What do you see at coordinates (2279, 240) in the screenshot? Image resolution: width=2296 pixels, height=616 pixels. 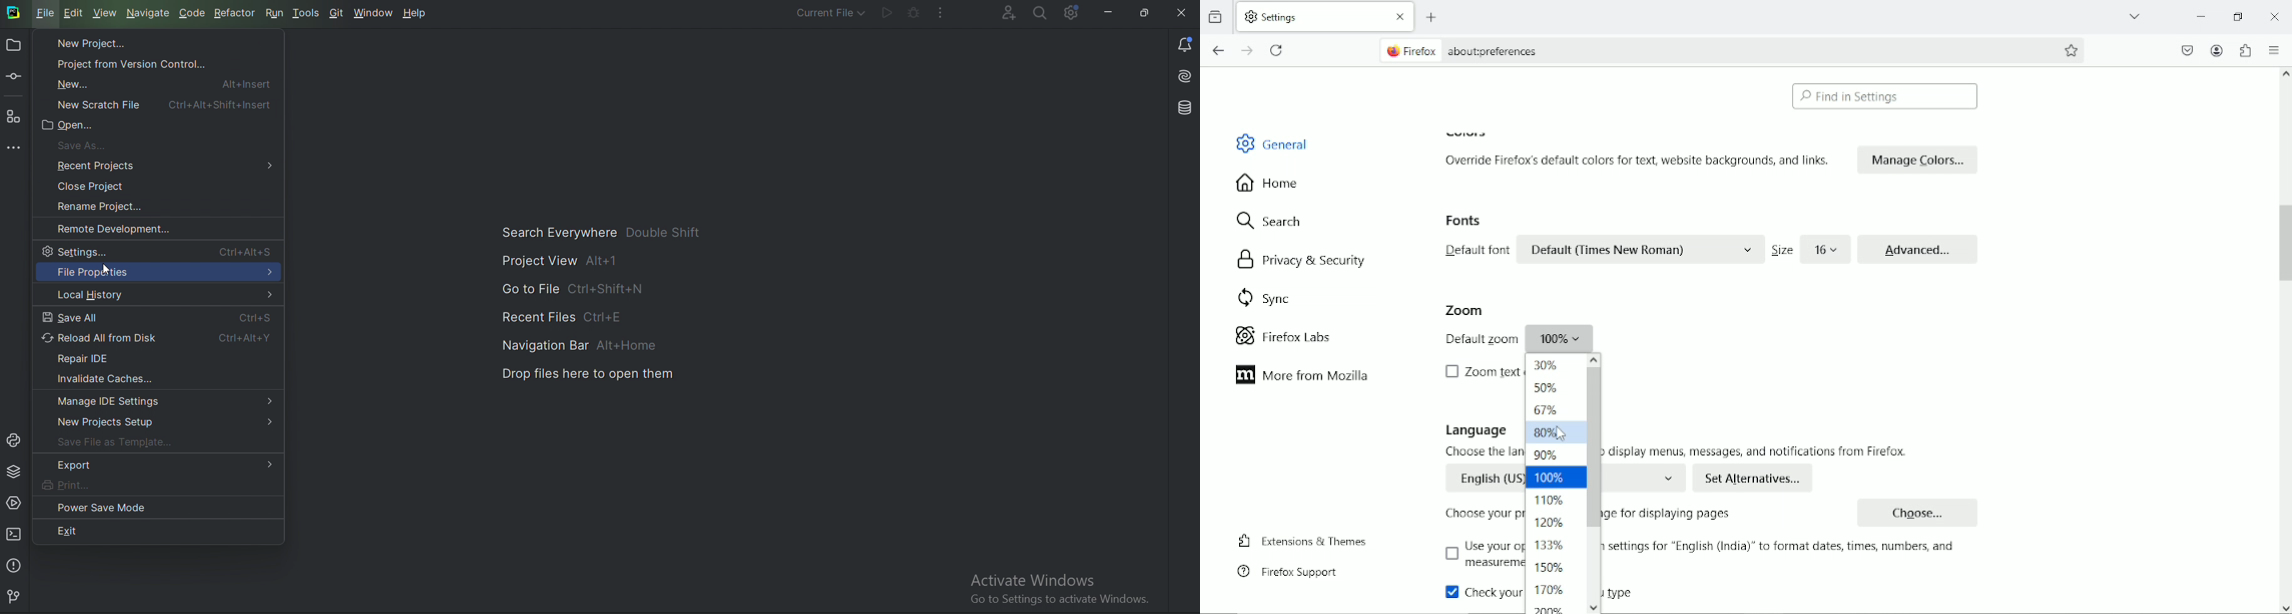 I see `vertical scrollbar` at bounding box center [2279, 240].